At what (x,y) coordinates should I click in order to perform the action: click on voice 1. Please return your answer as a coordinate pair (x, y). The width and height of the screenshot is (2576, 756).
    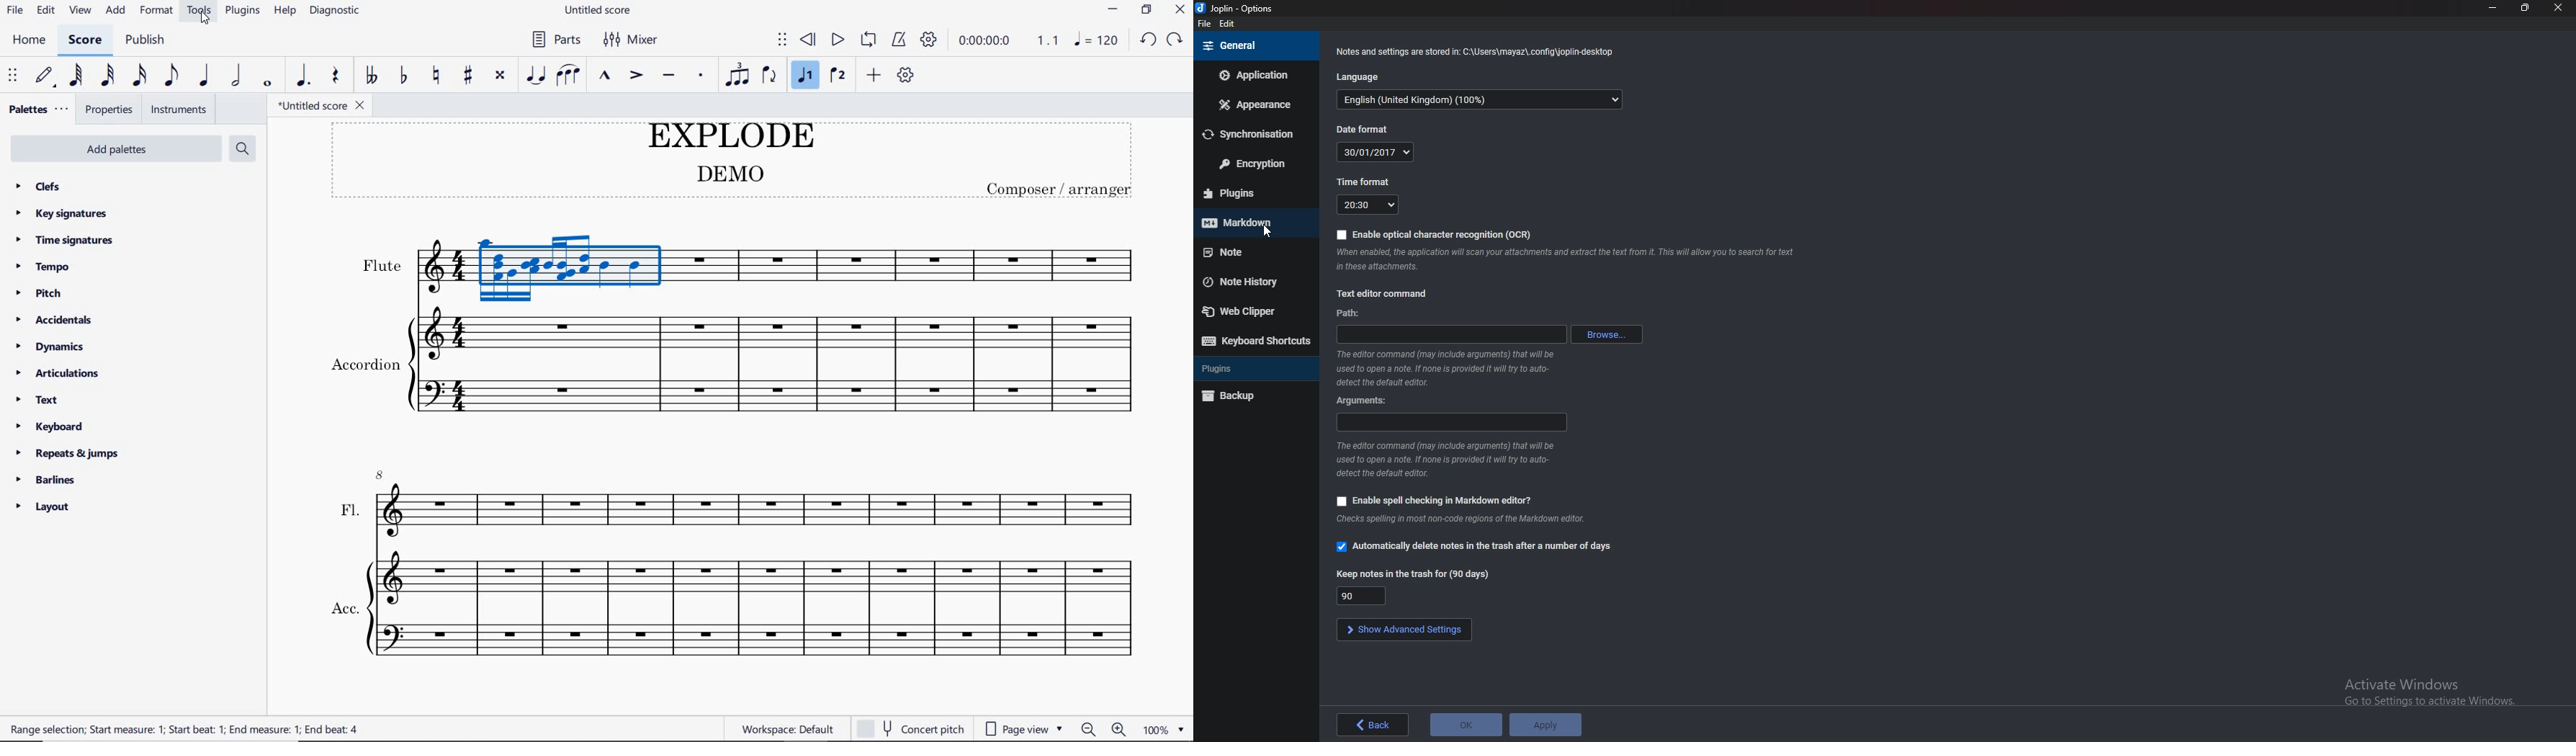
    Looking at the image, I should click on (806, 76).